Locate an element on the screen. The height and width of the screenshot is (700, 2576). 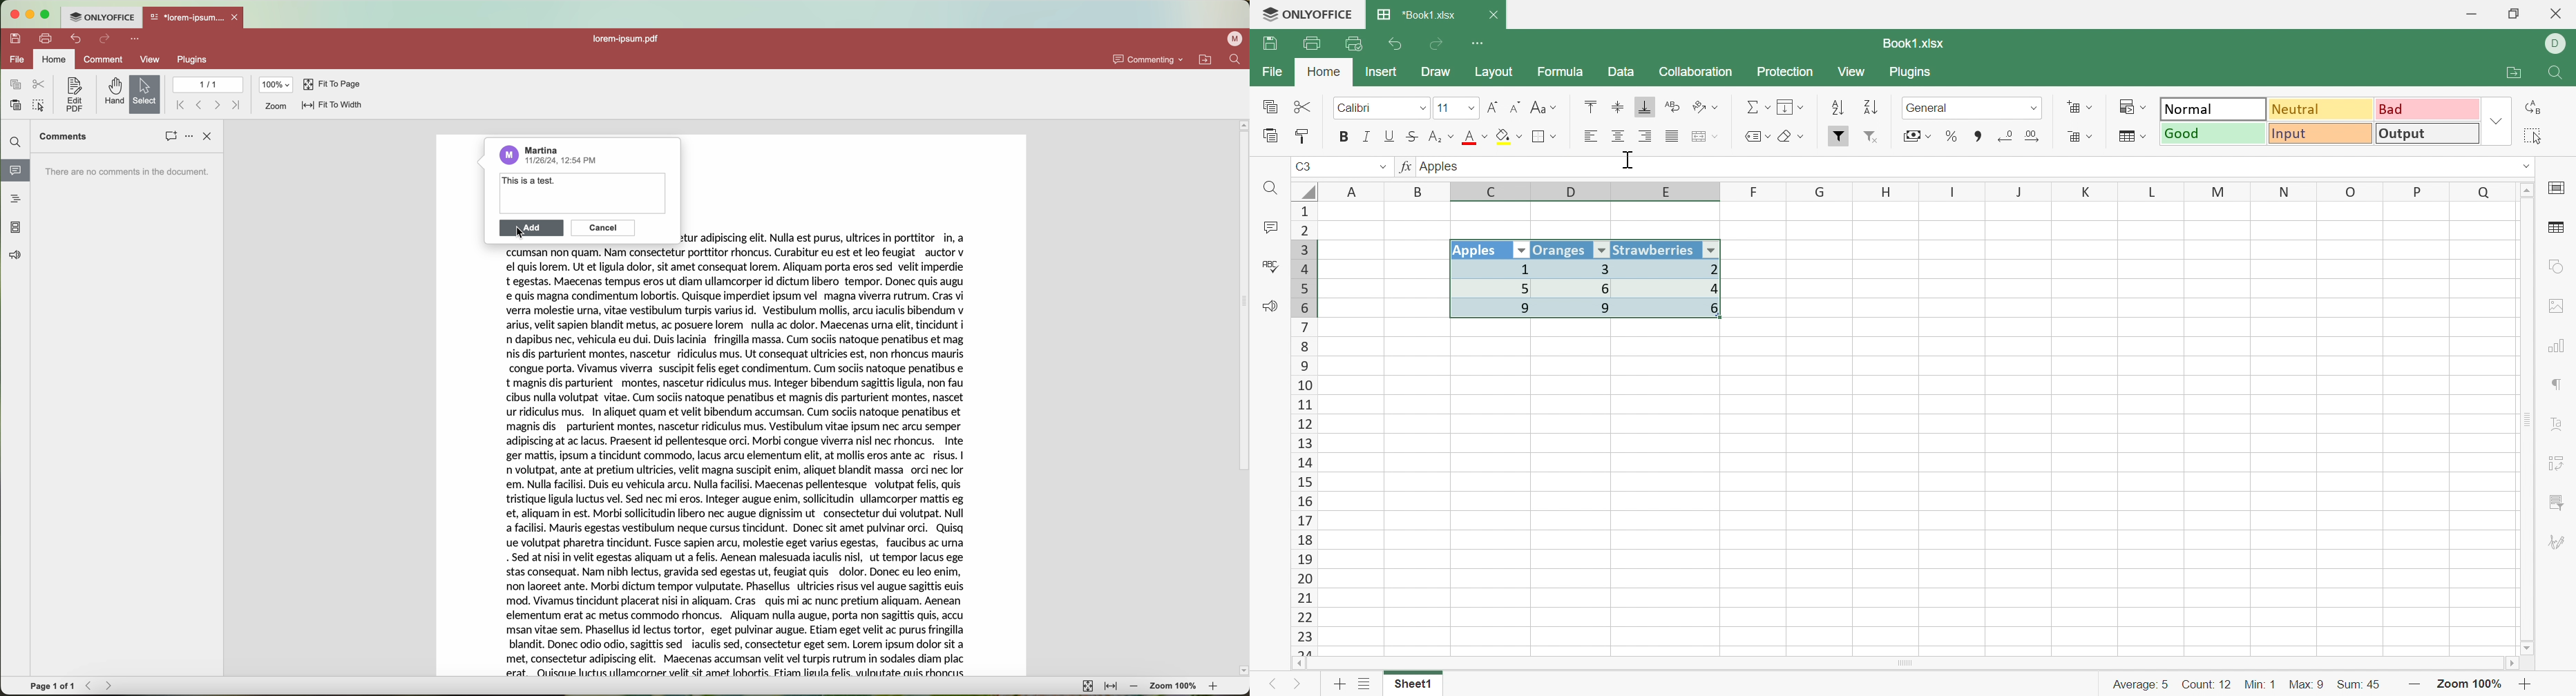
find is located at coordinates (17, 142).